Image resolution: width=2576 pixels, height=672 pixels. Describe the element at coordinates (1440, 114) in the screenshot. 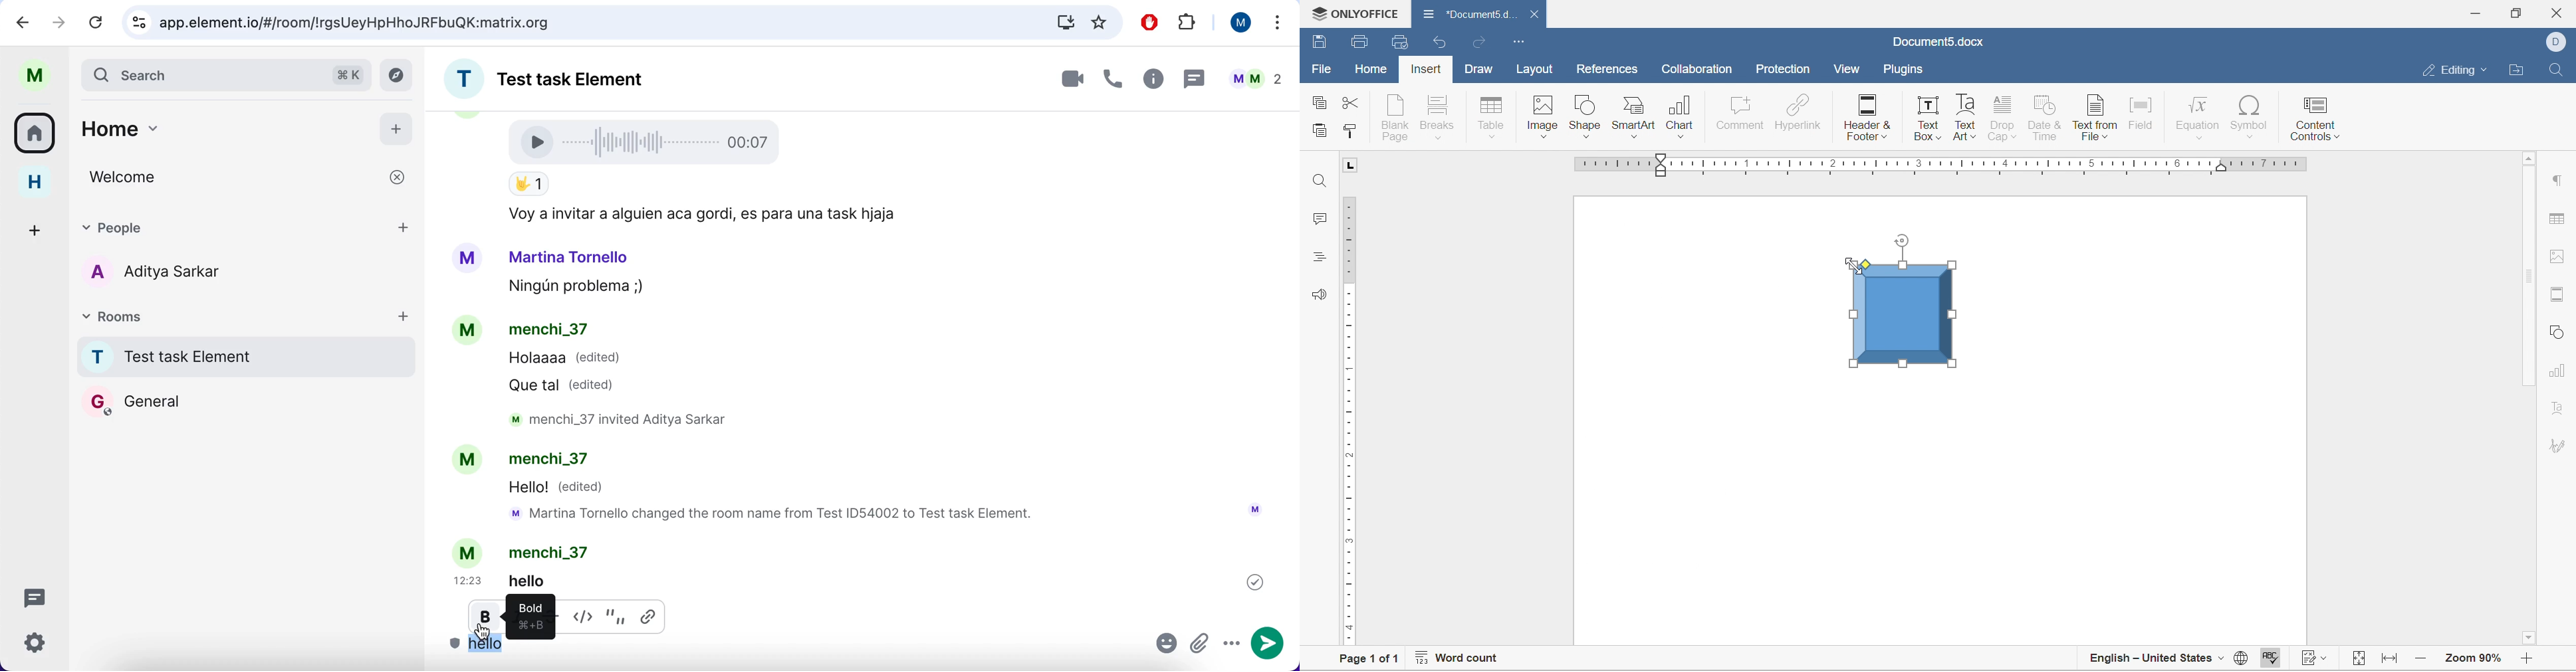

I see `breaks` at that location.